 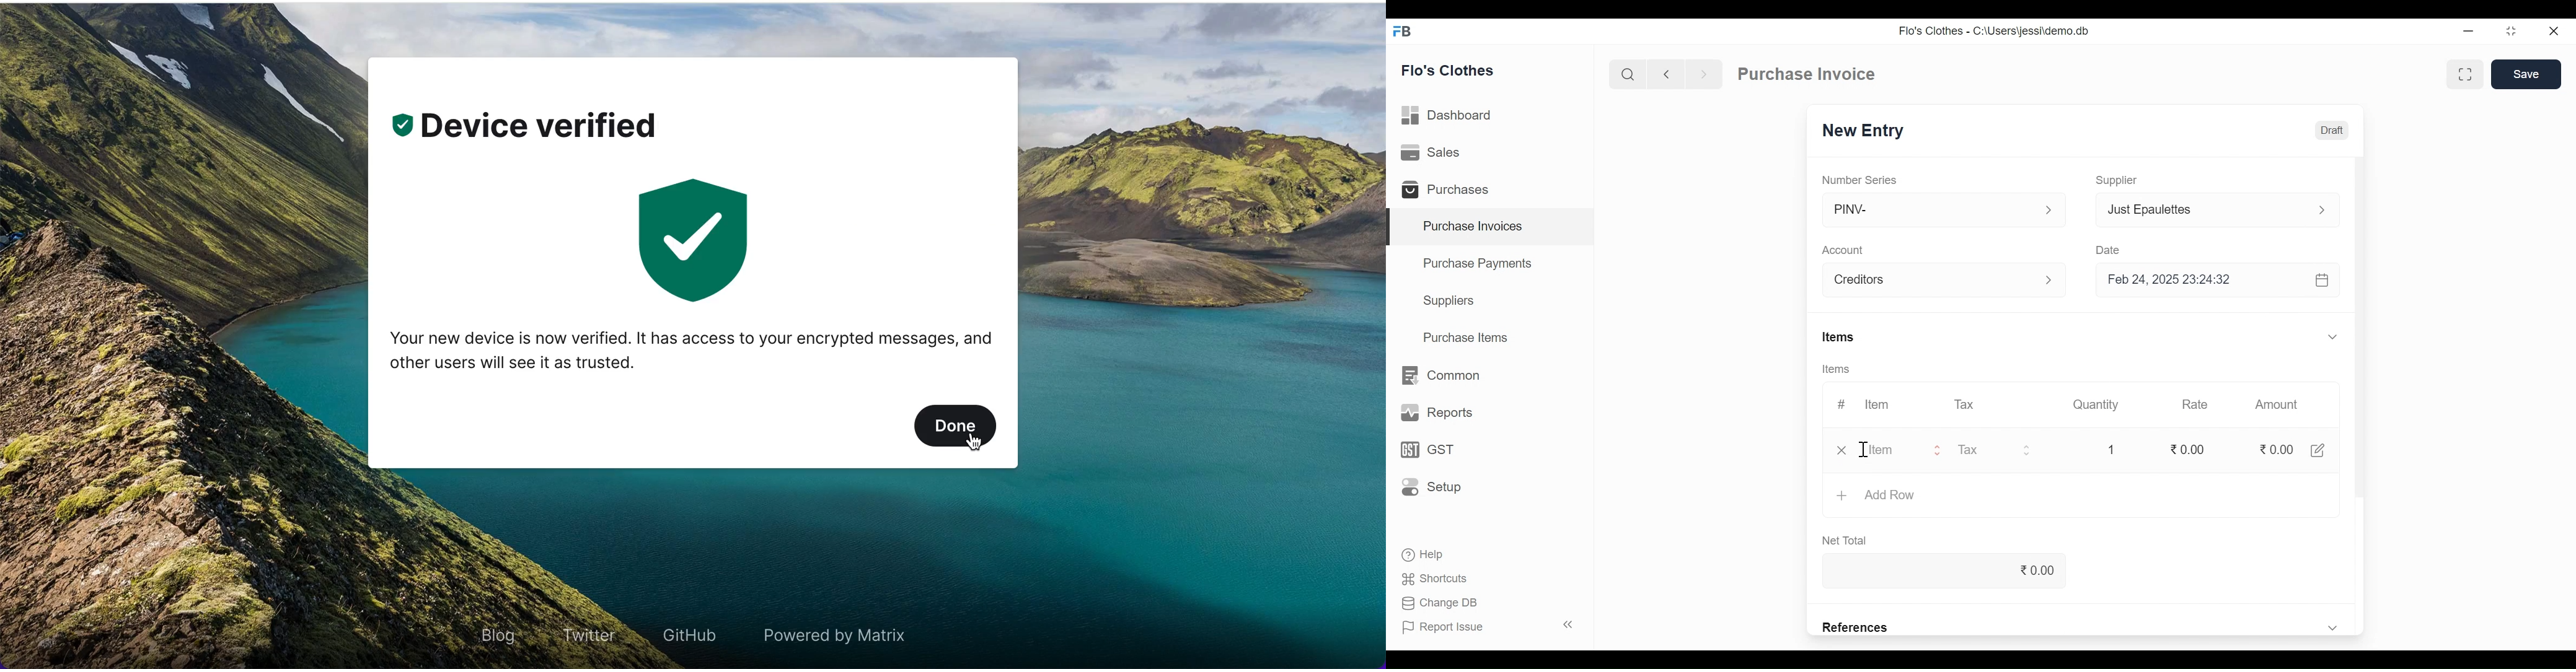 What do you see at coordinates (2321, 210) in the screenshot?
I see `Expand` at bounding box center [2321, 210].